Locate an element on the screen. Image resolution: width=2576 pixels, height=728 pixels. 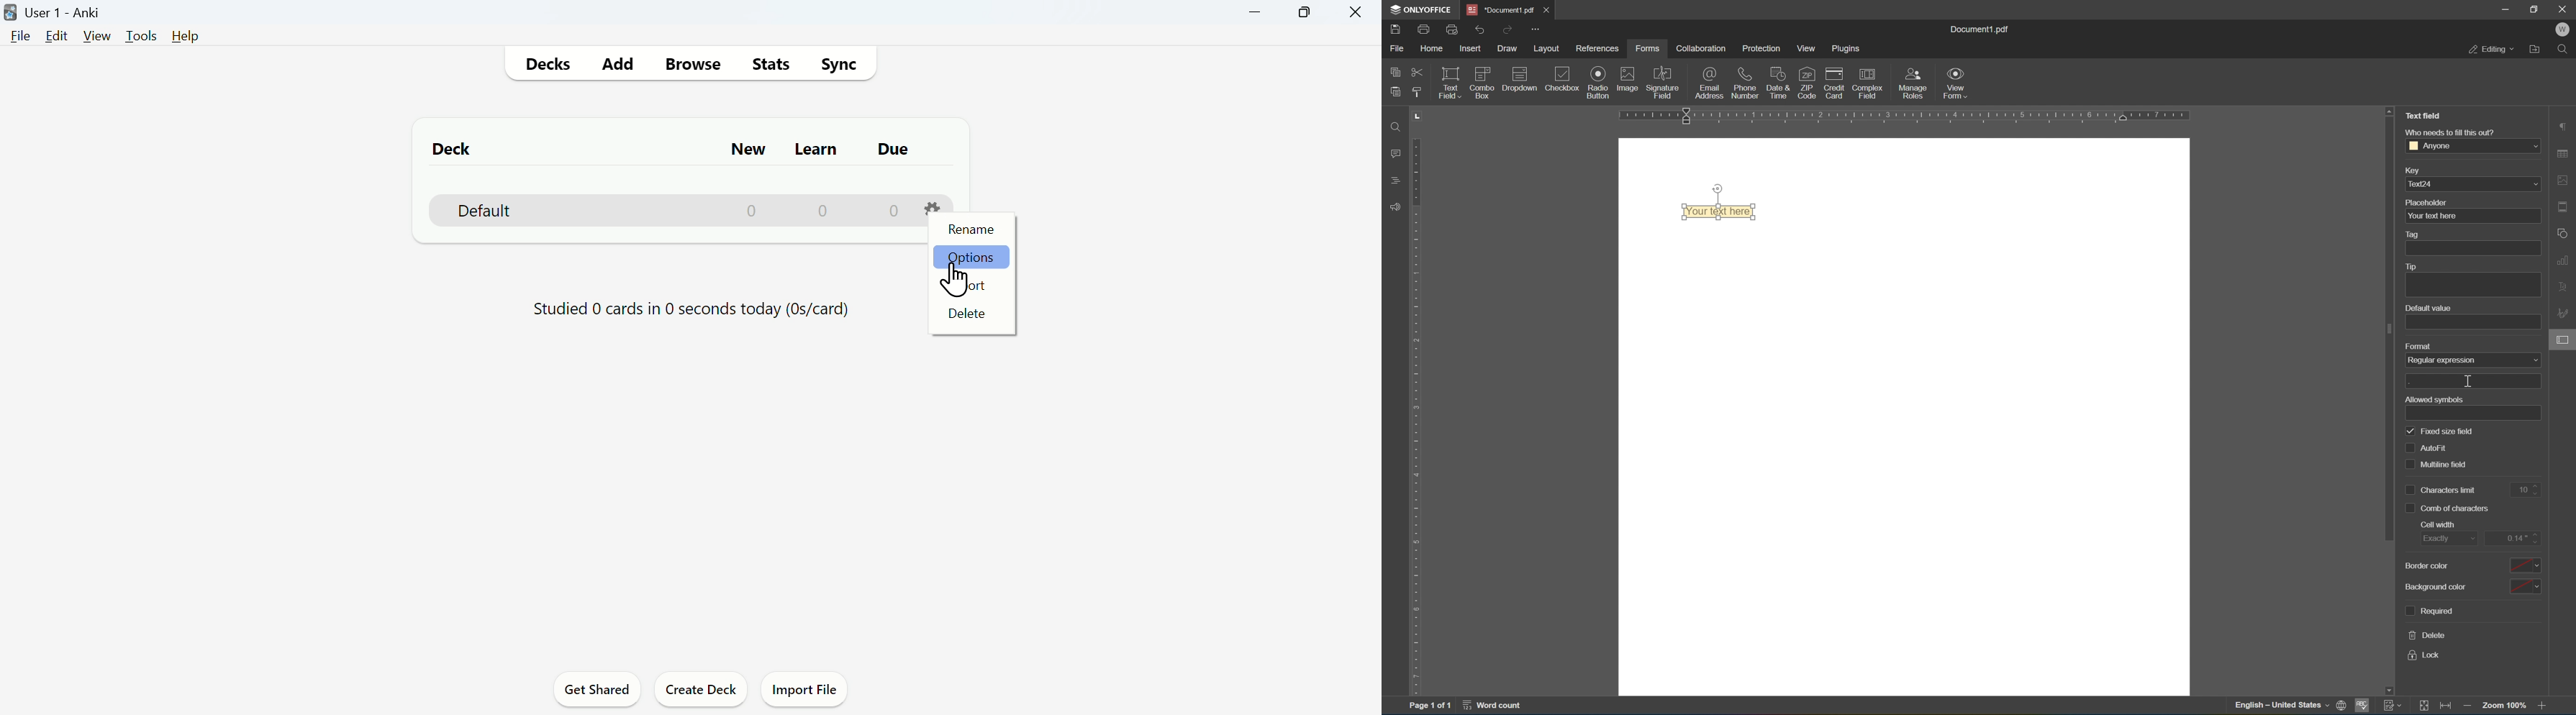
Cursor is located at coordinates (957, 279).